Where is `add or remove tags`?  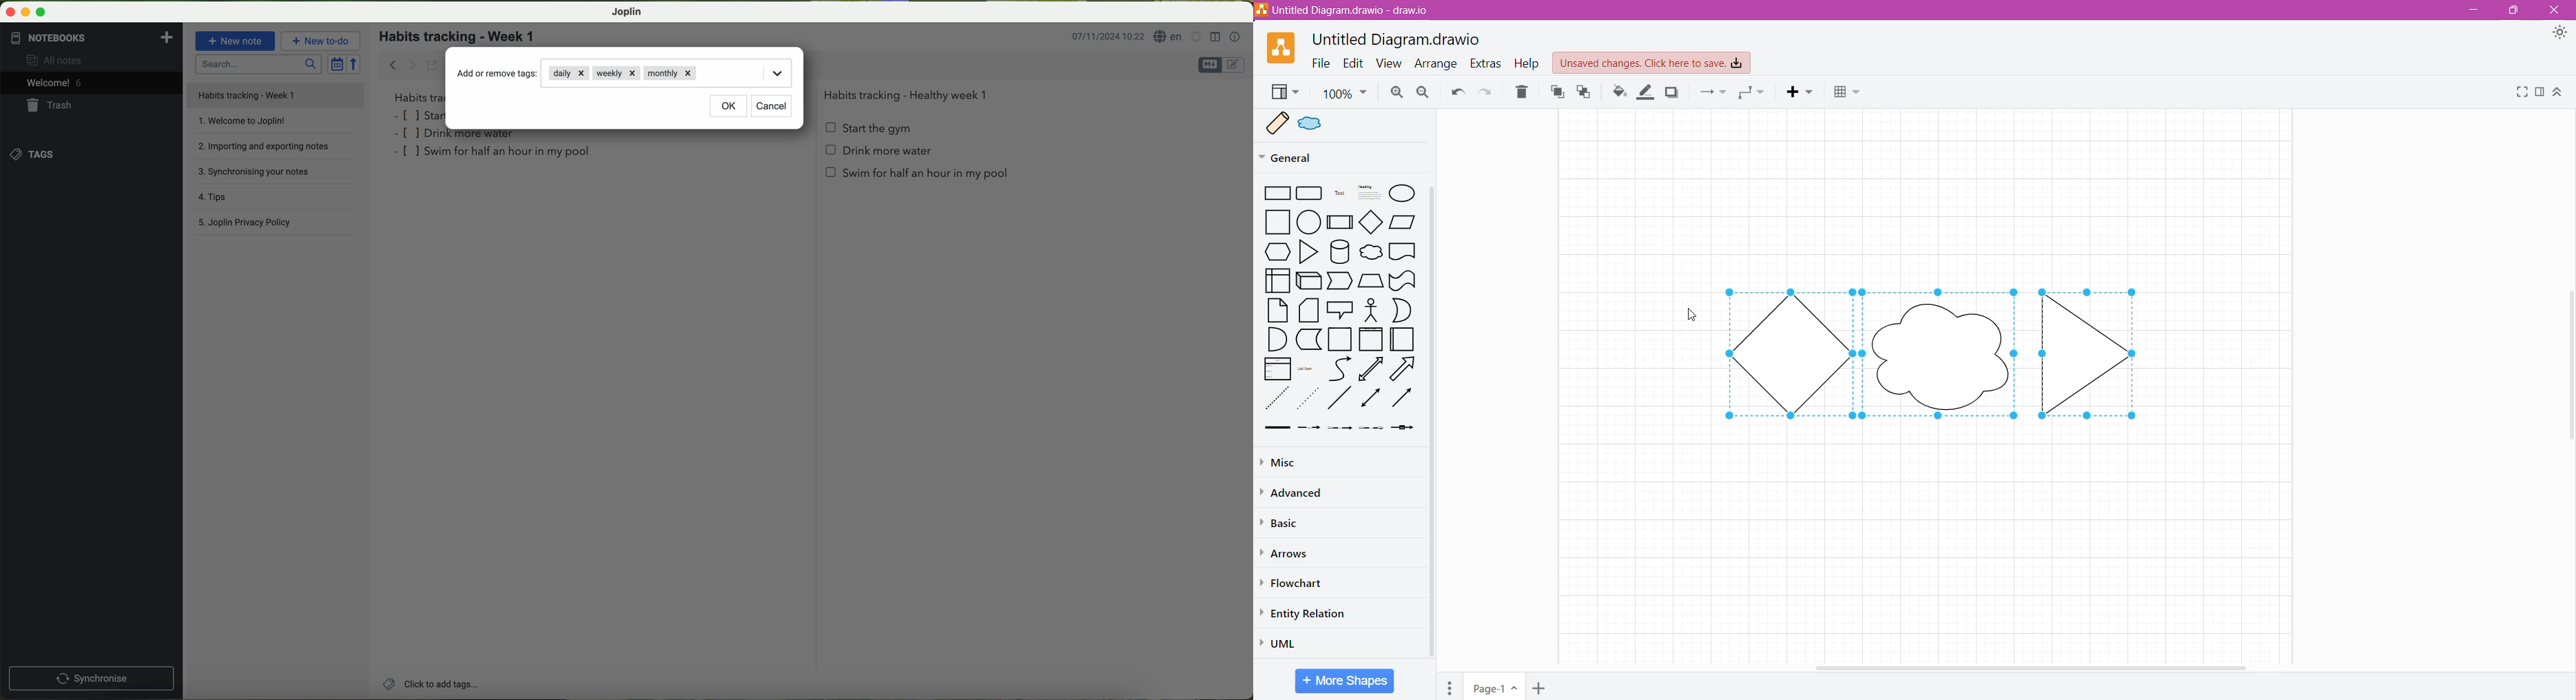
add or remove tags is located at coordinates (498, 74).